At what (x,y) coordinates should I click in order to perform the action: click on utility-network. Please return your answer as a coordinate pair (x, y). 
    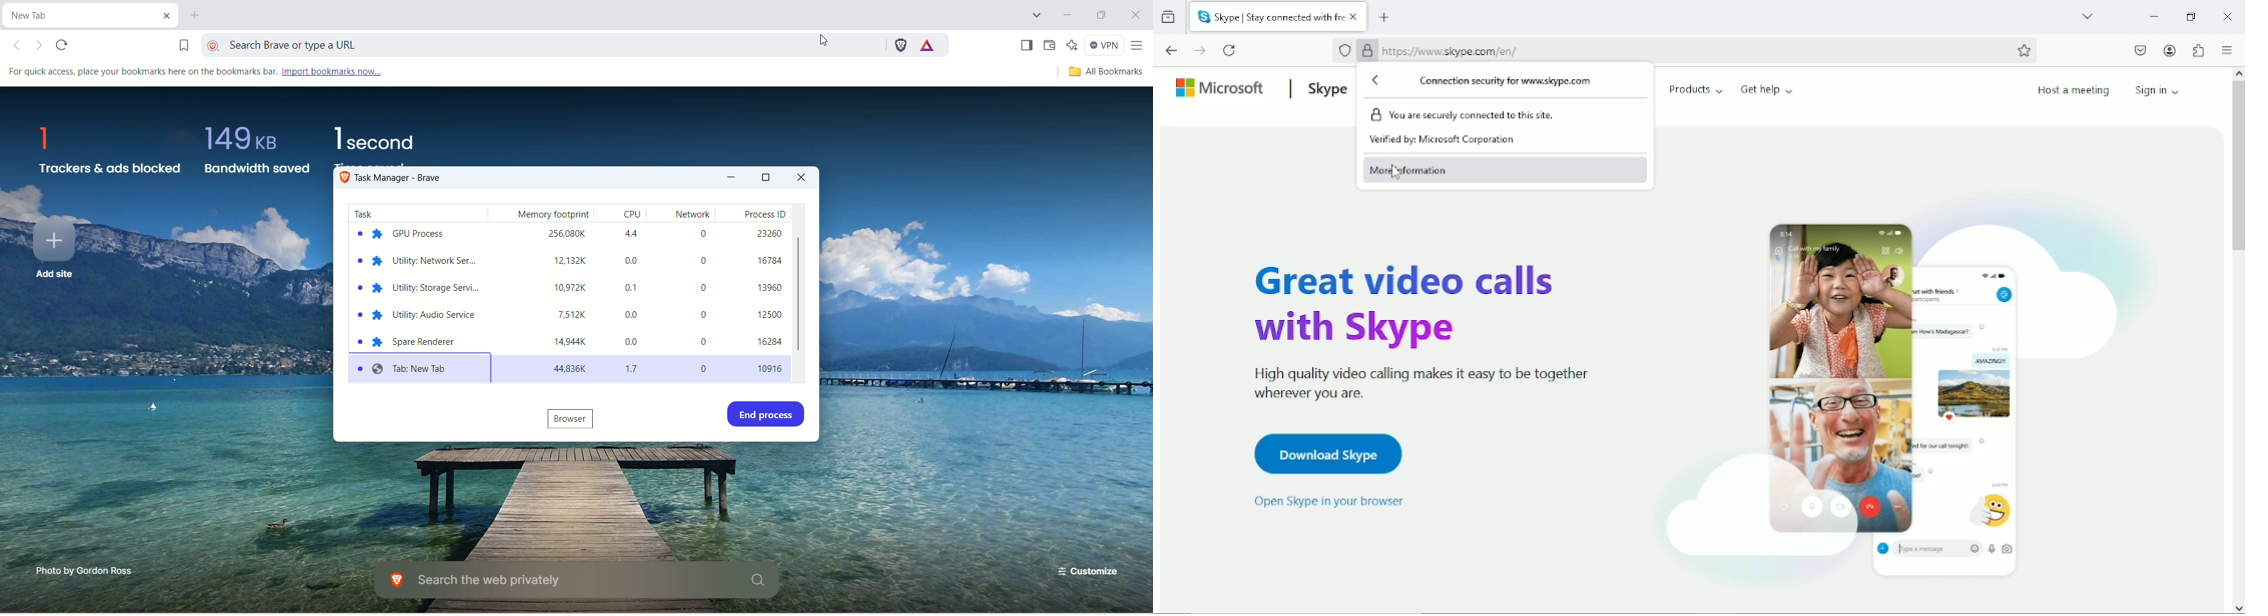
    Looking at the image, I should click on (413, 263).